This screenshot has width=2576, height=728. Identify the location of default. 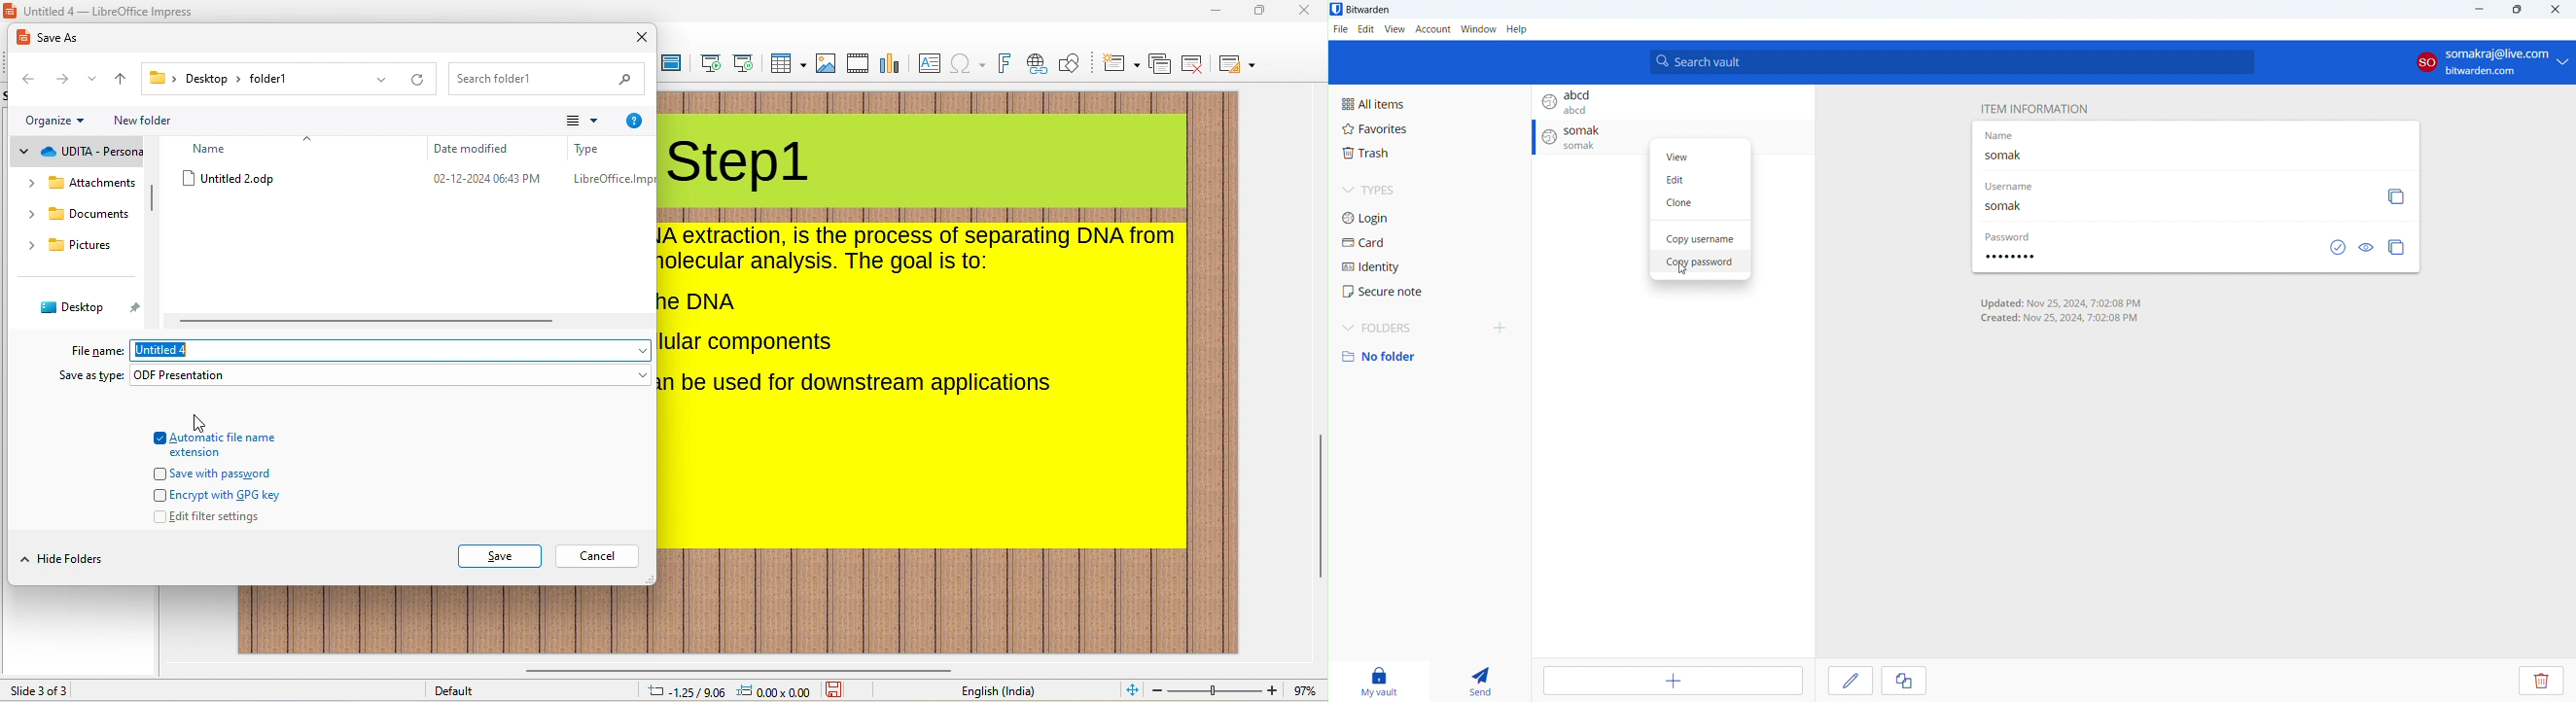
(462, 692).